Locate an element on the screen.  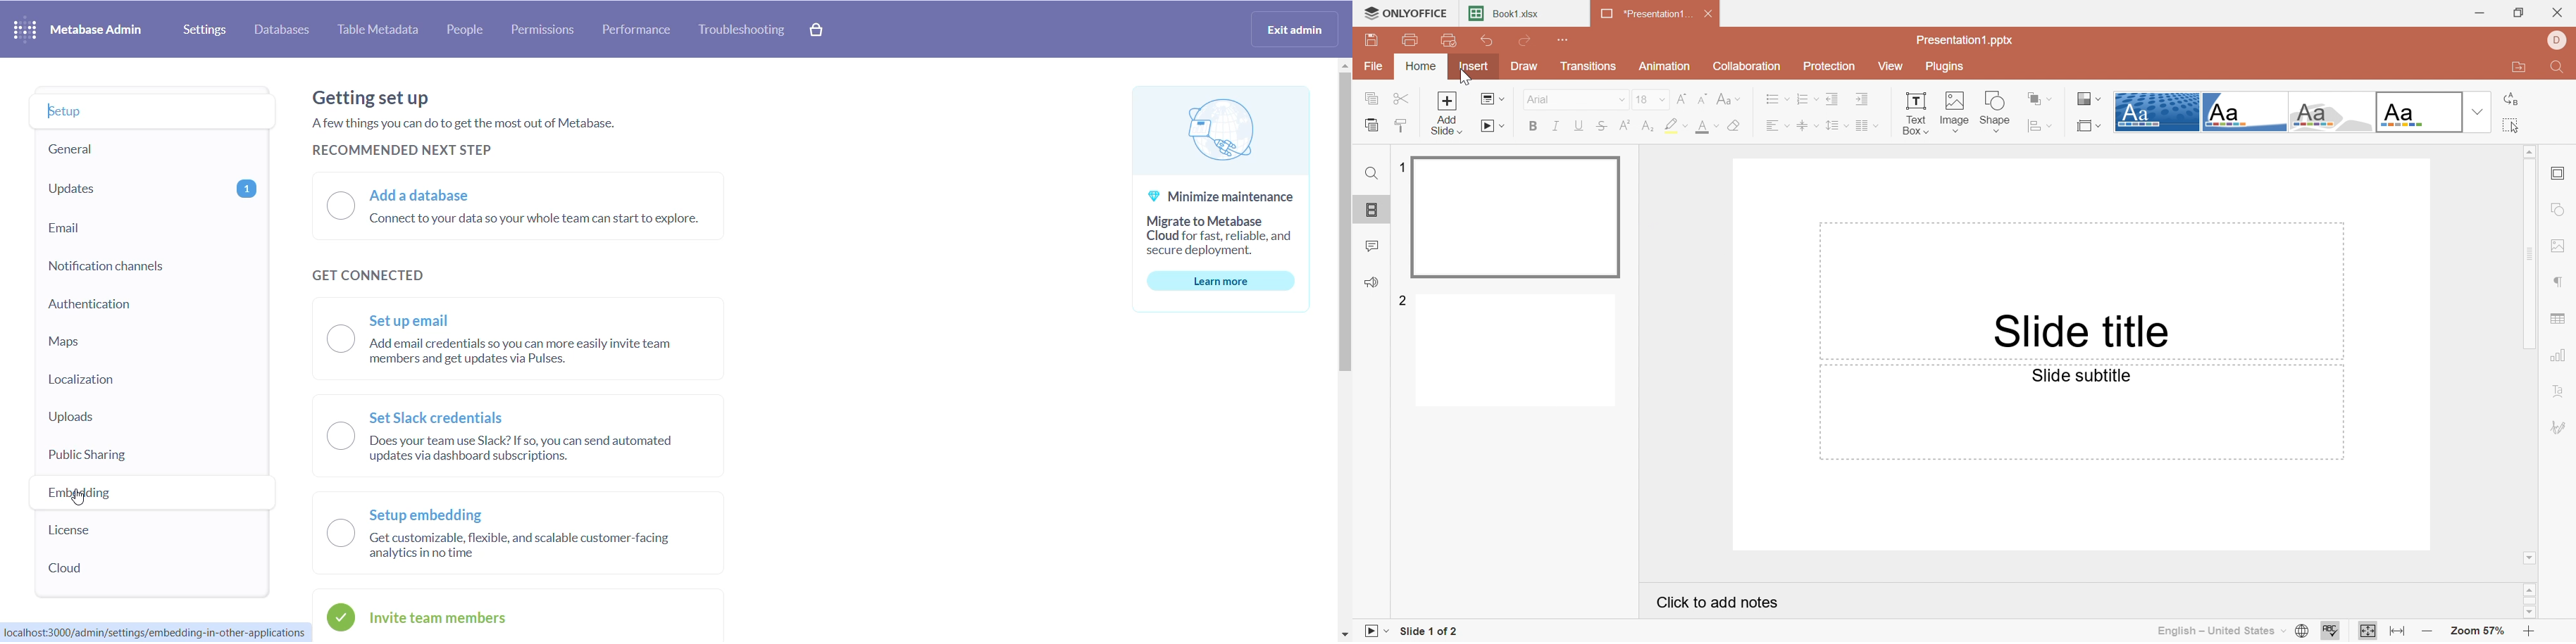
Highlight color is located at coordinates (1674, 124).